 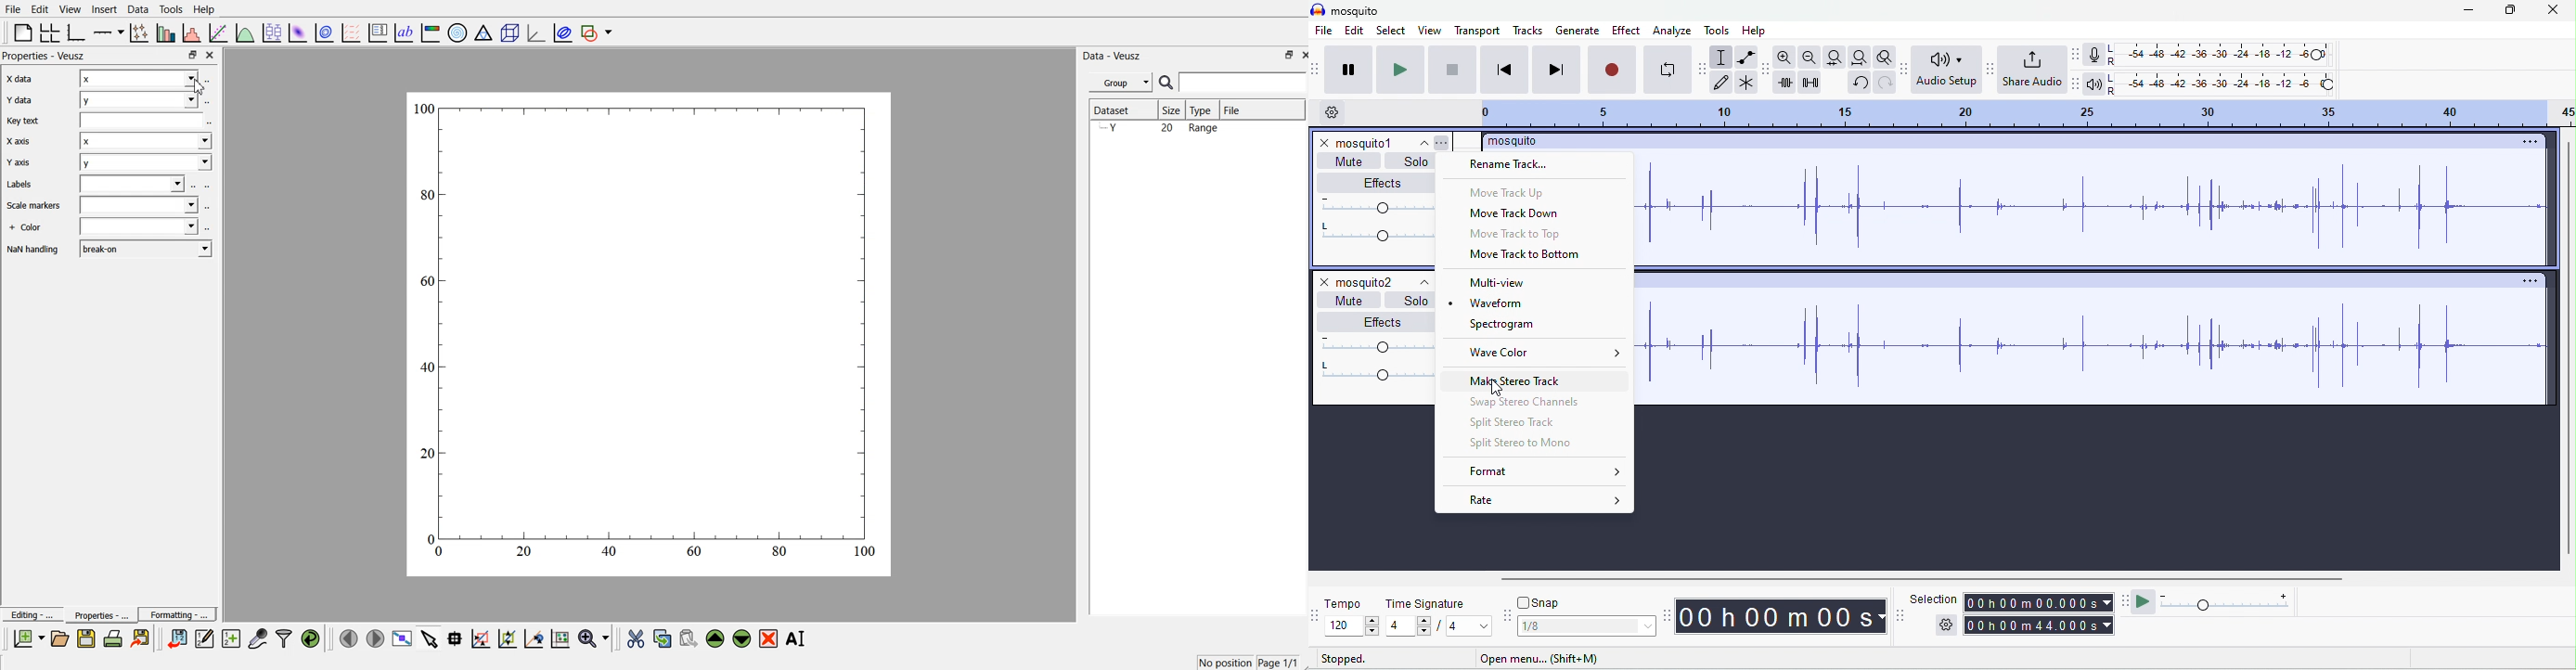 I want to click on options, so click(x=2530, y=140).